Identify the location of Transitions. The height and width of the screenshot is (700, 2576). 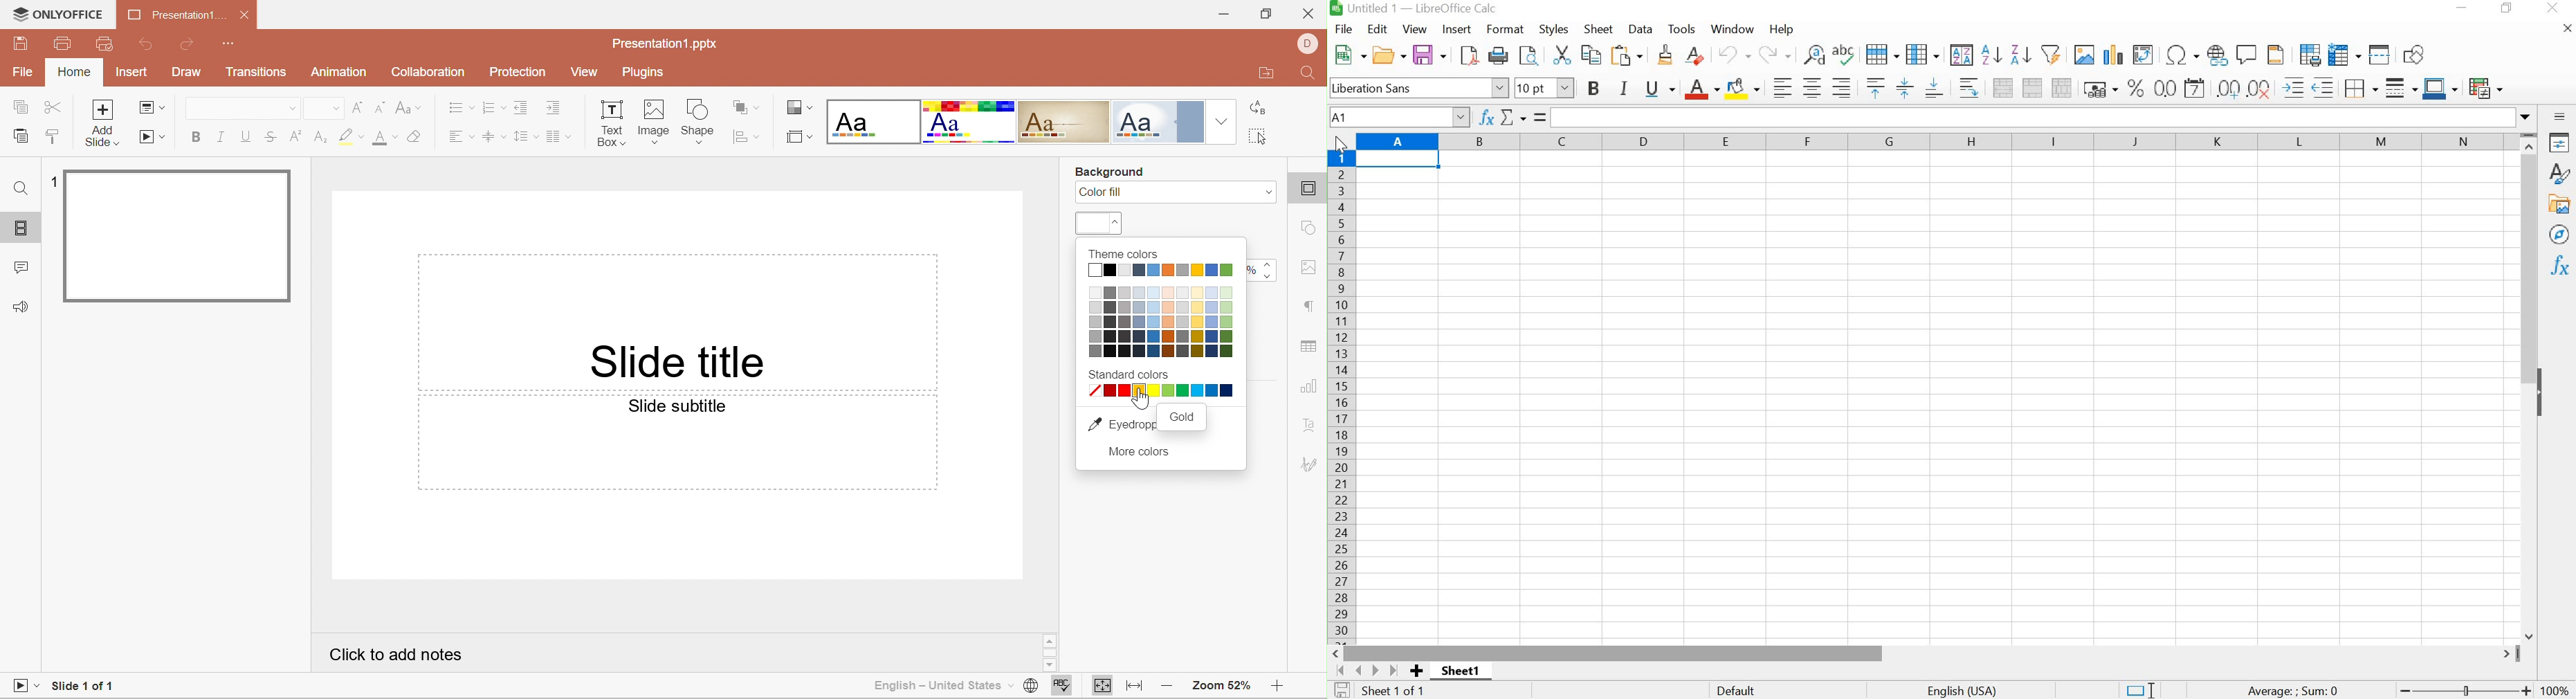
(255, 75).